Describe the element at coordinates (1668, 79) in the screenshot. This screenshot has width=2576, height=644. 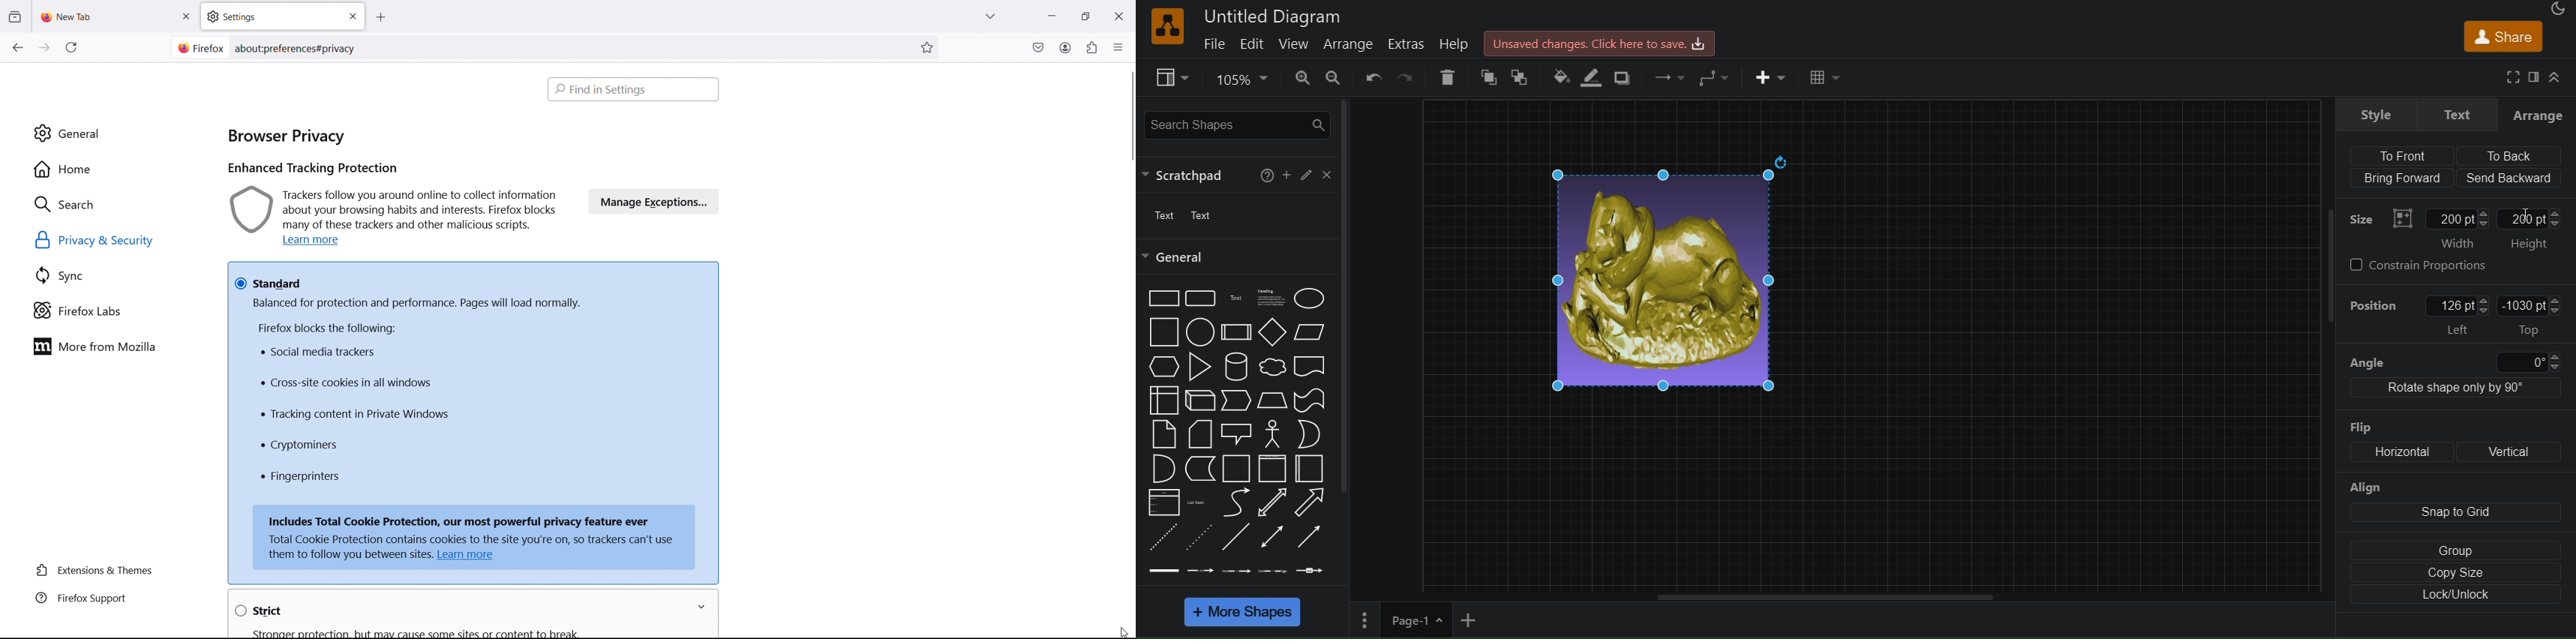
I see `waypoints` at that location.